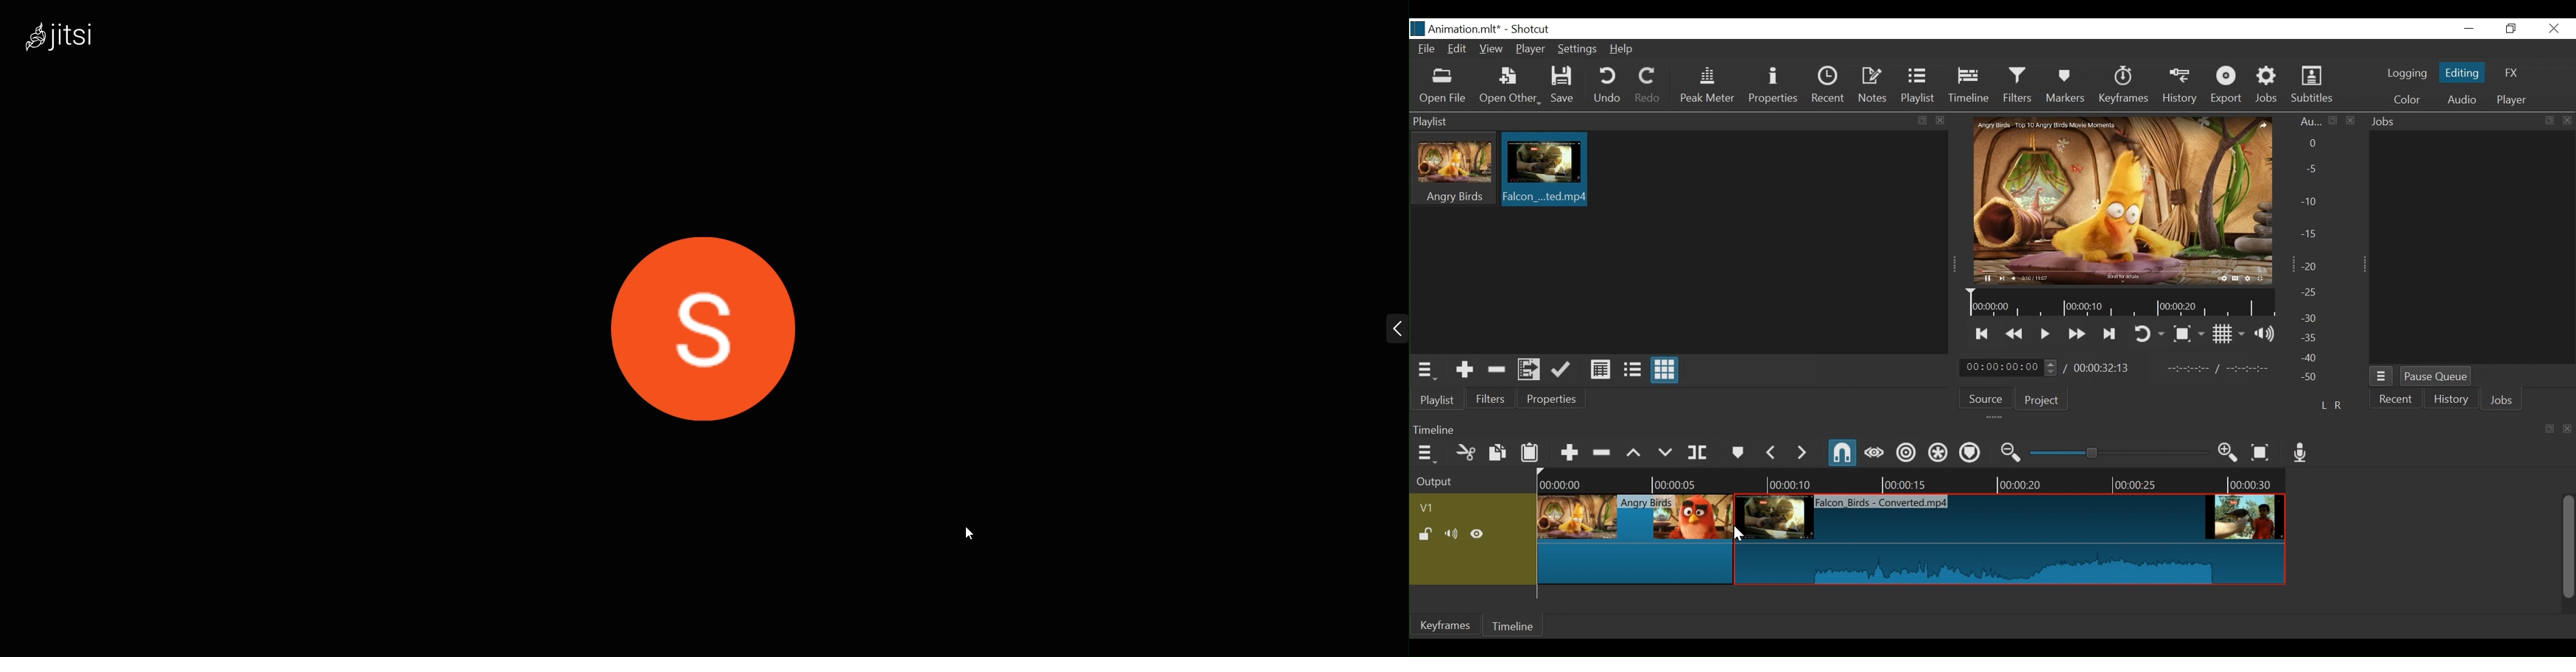 The image size is (2576, 672). I want to click on Play forward quickly, so click(2077, 335).